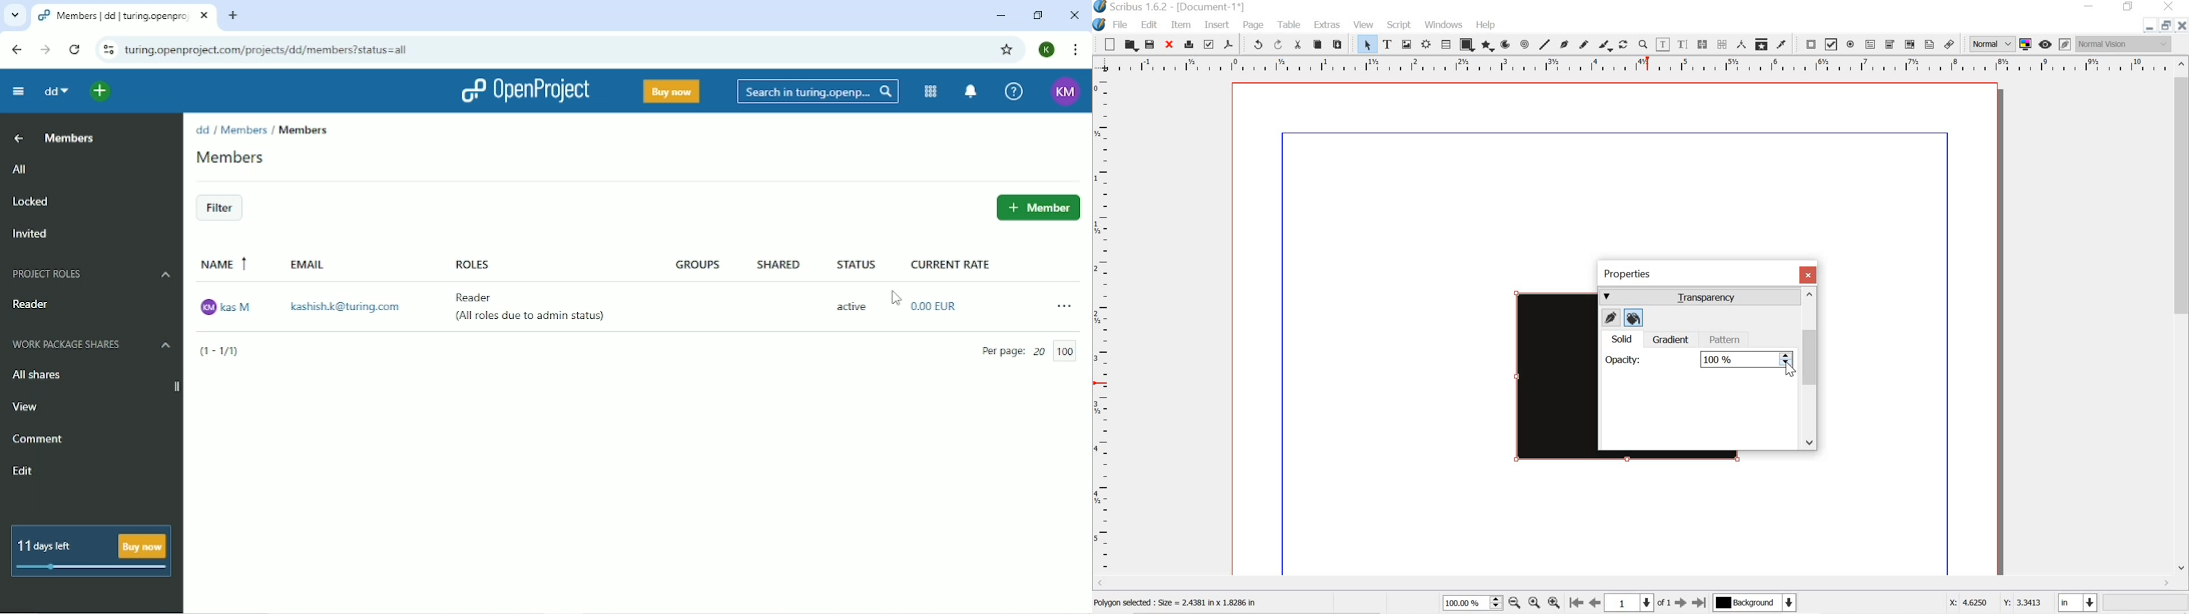  Describe the element at coordinates (1446, 44) in the screenshot. I see `table` at that location.